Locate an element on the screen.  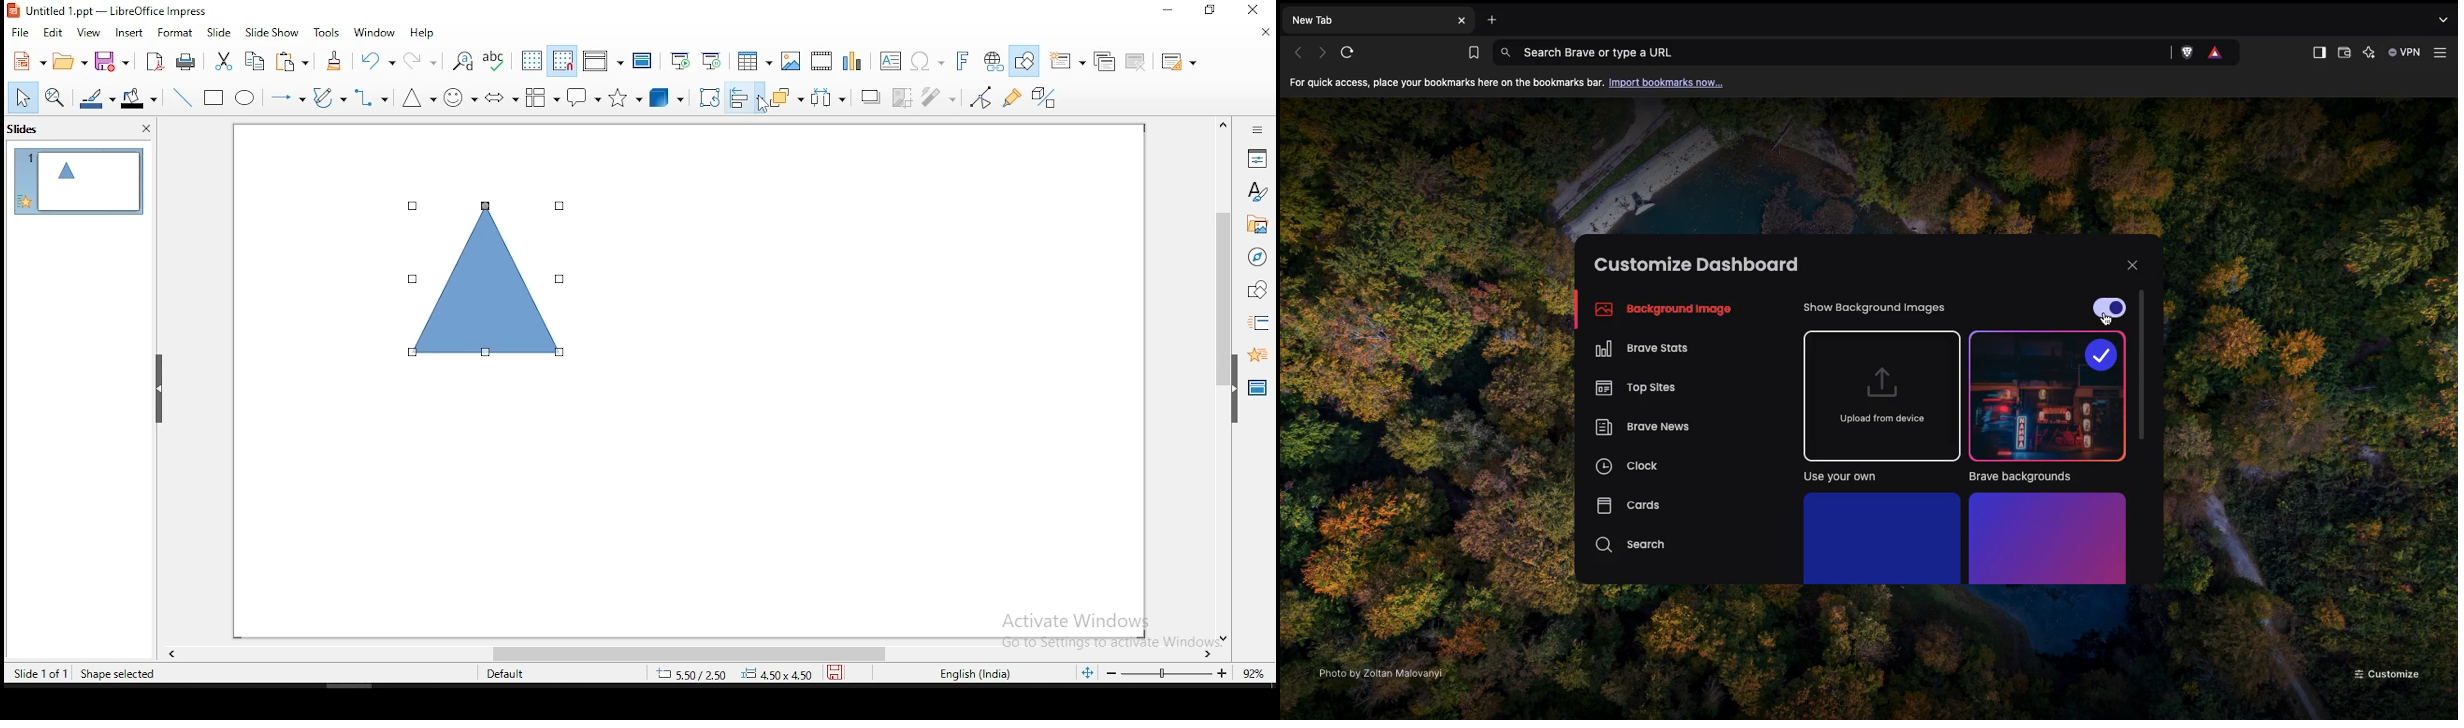
crop image is located at coordinates (904, 96).